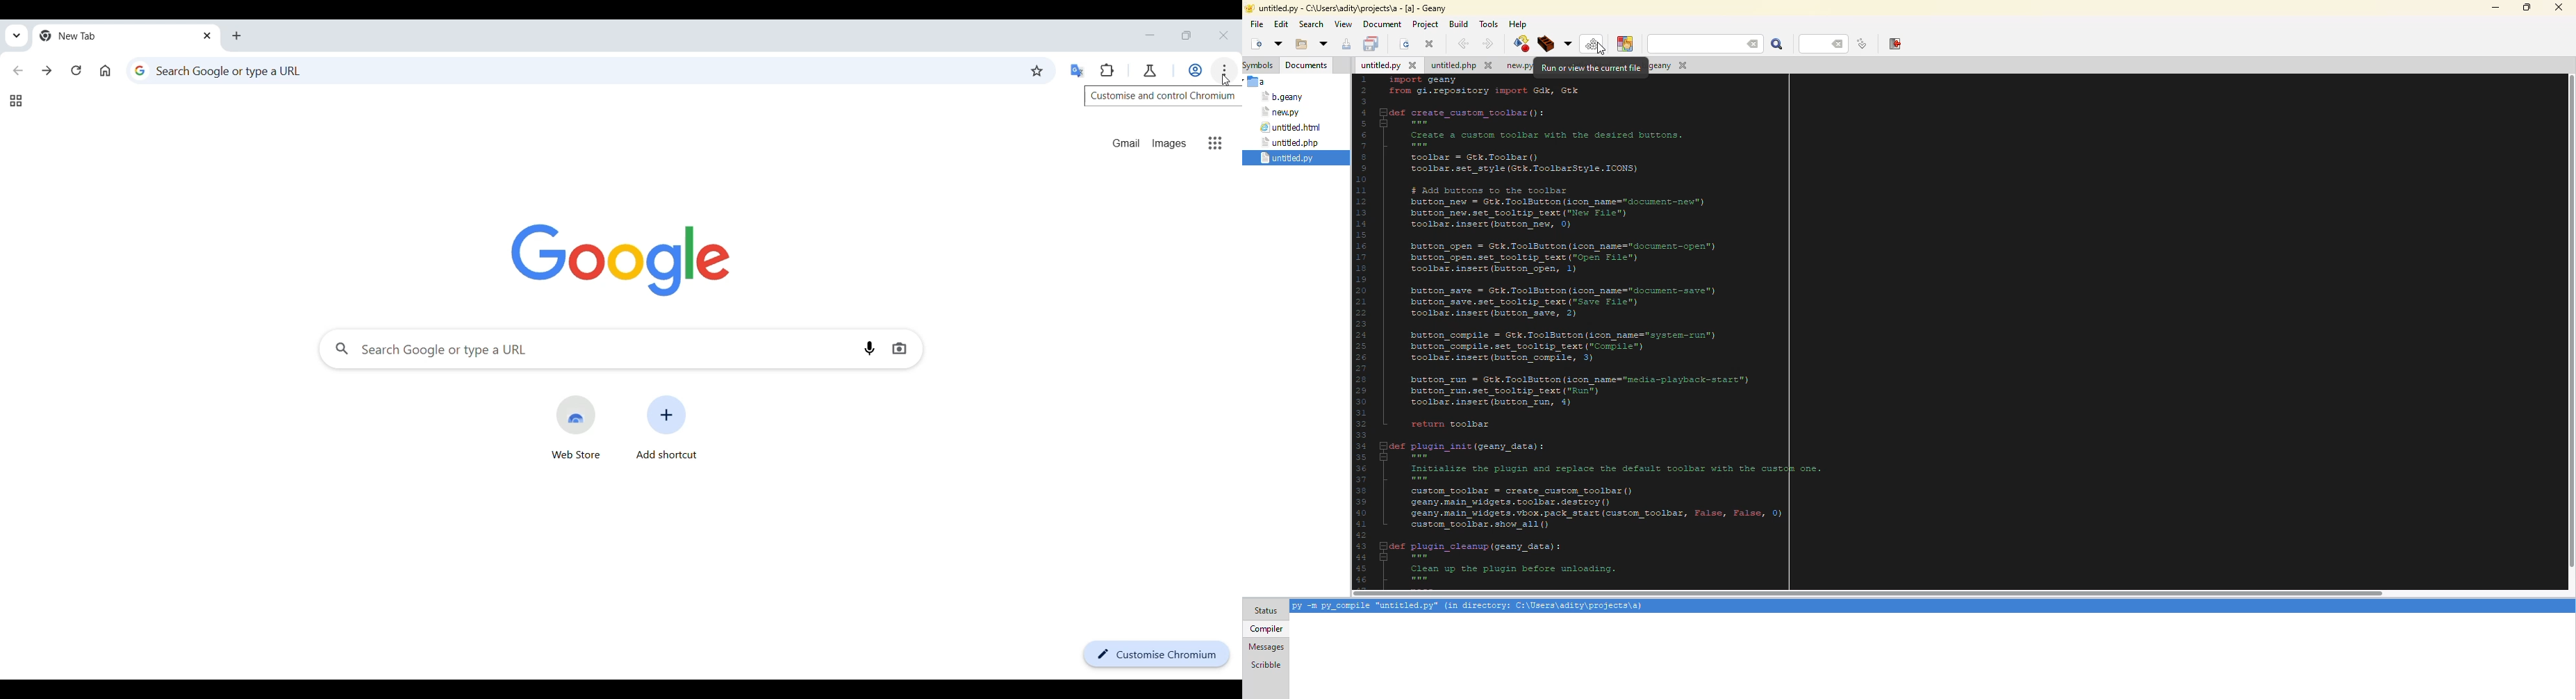 This screenshot has height=700, width=2576. What do you see at coordinates (1489, 42) in the screenshot?
I see `forward` at bounding box center [1489, 42].